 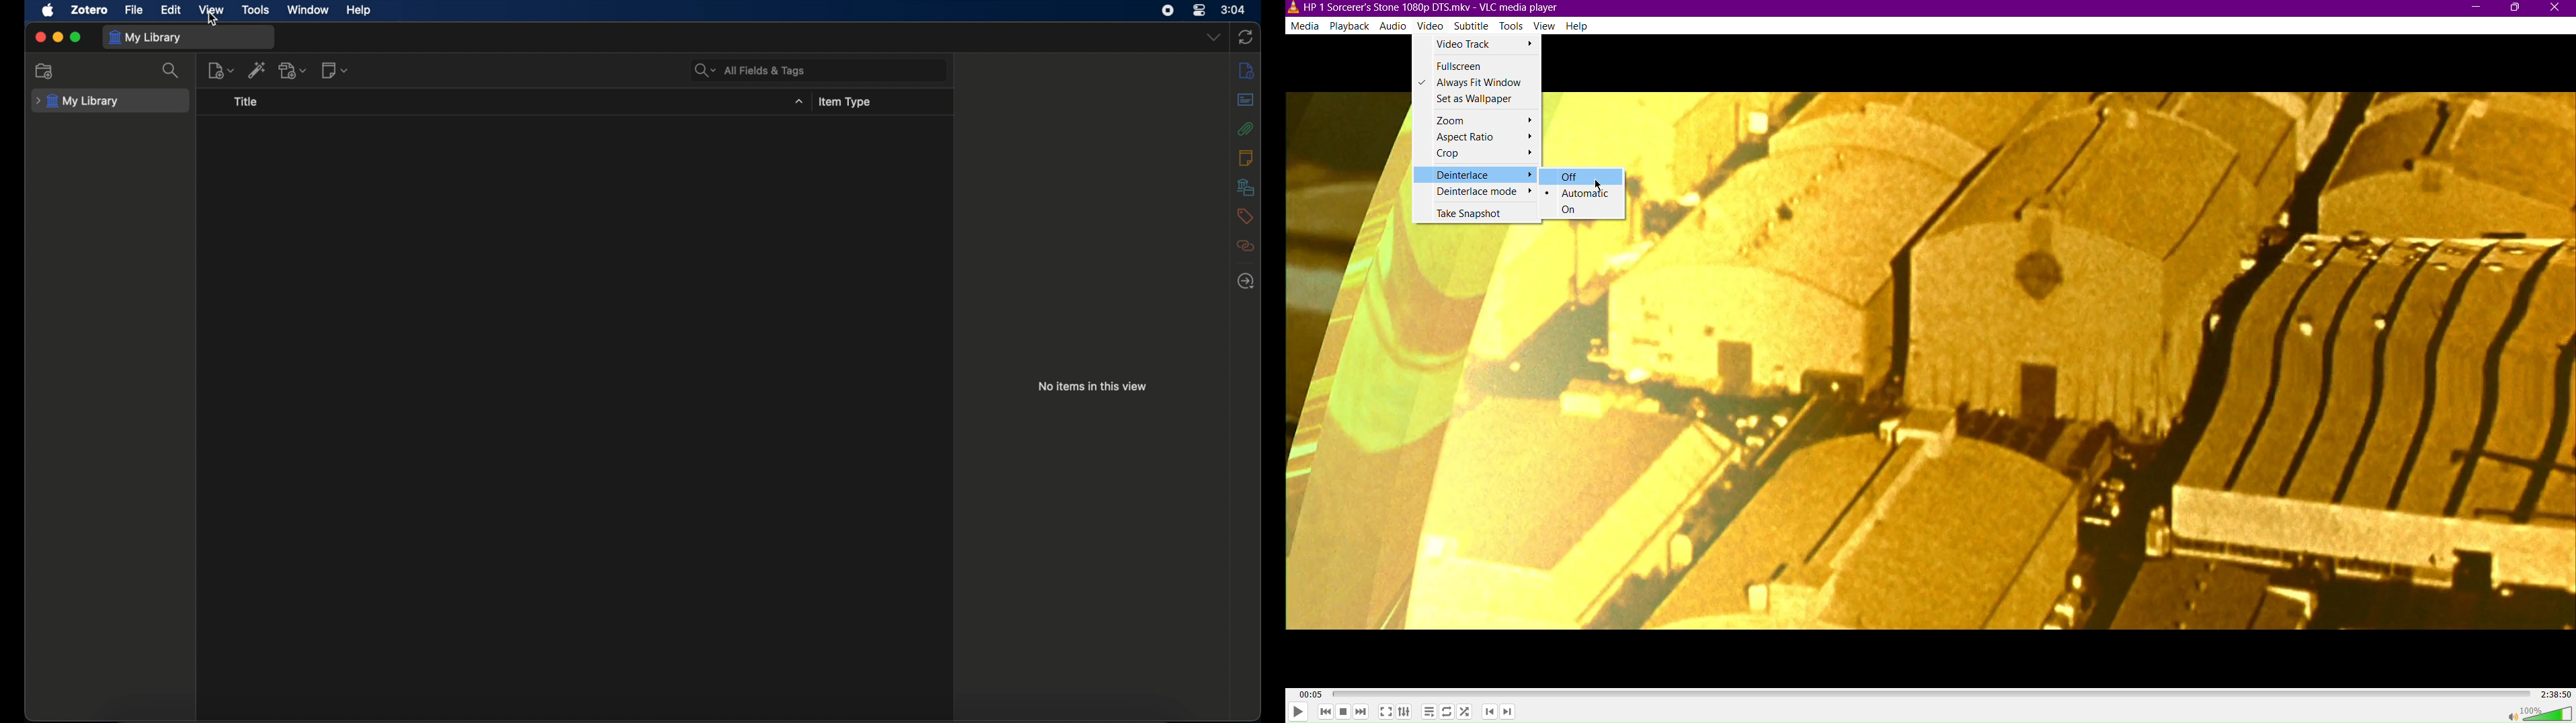 I want to click on new item, so click(x=221, y=71).